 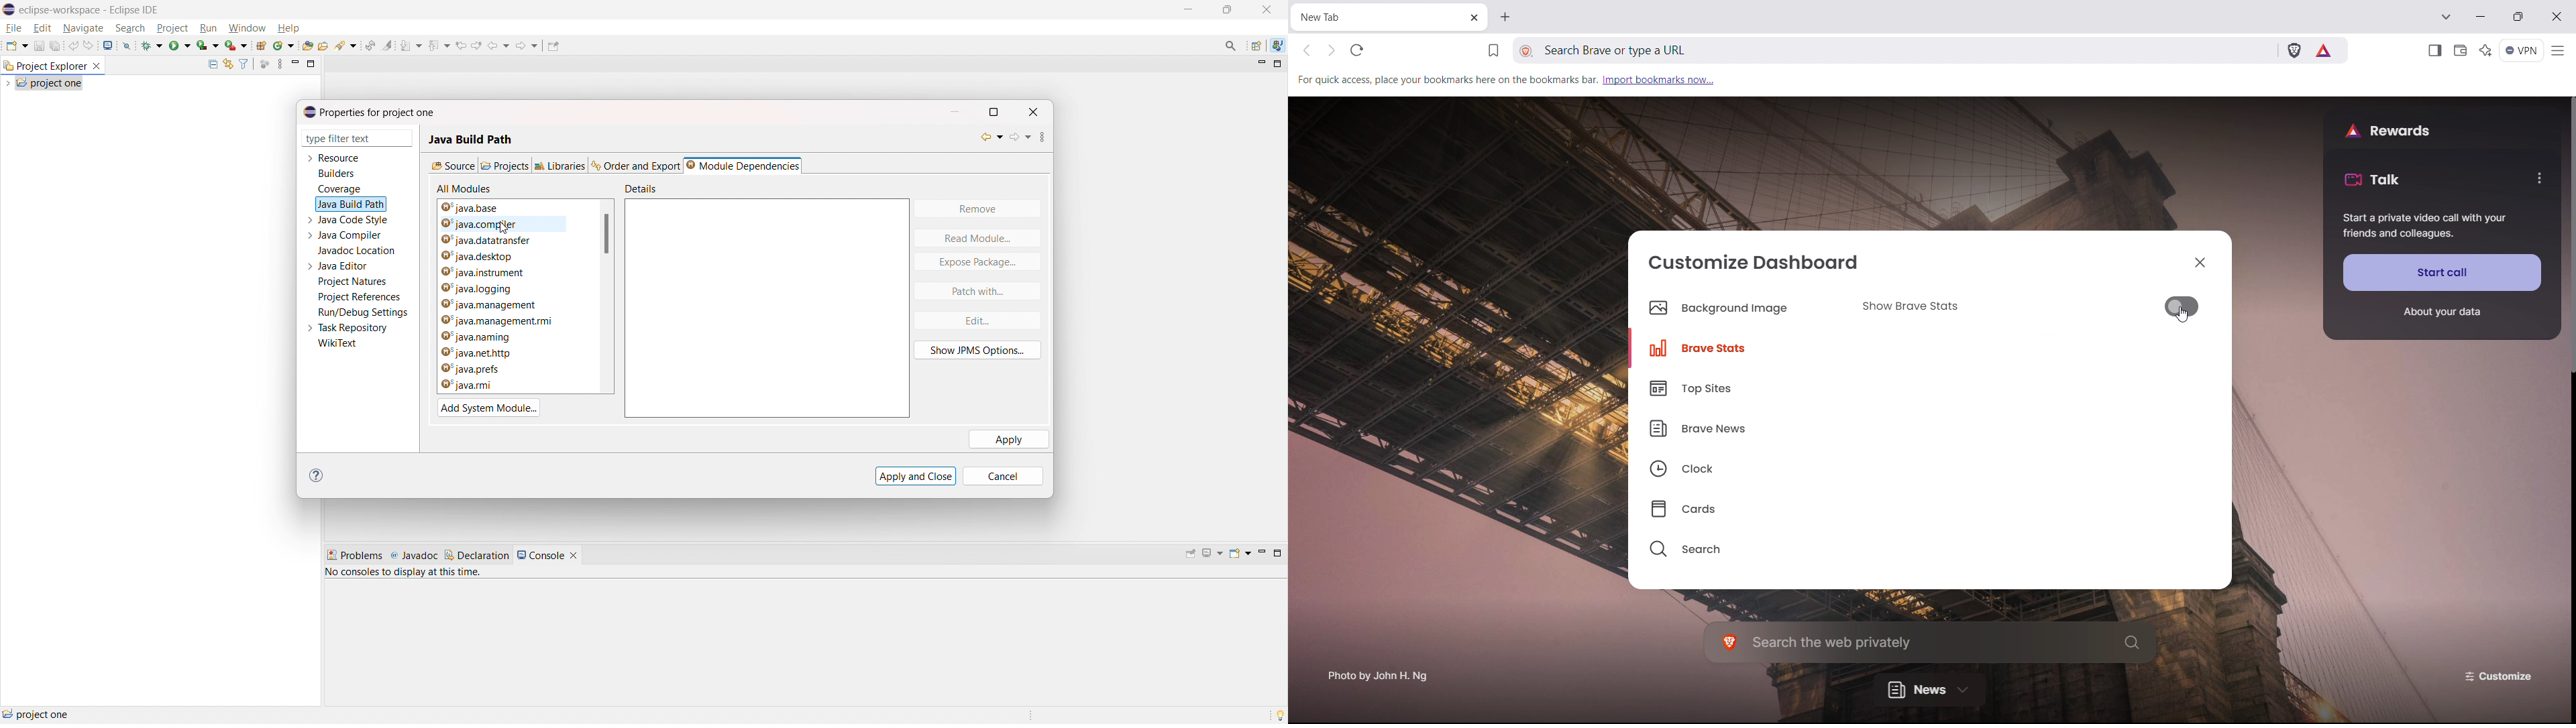 I want to click on read module, so click(x=977, y=237).